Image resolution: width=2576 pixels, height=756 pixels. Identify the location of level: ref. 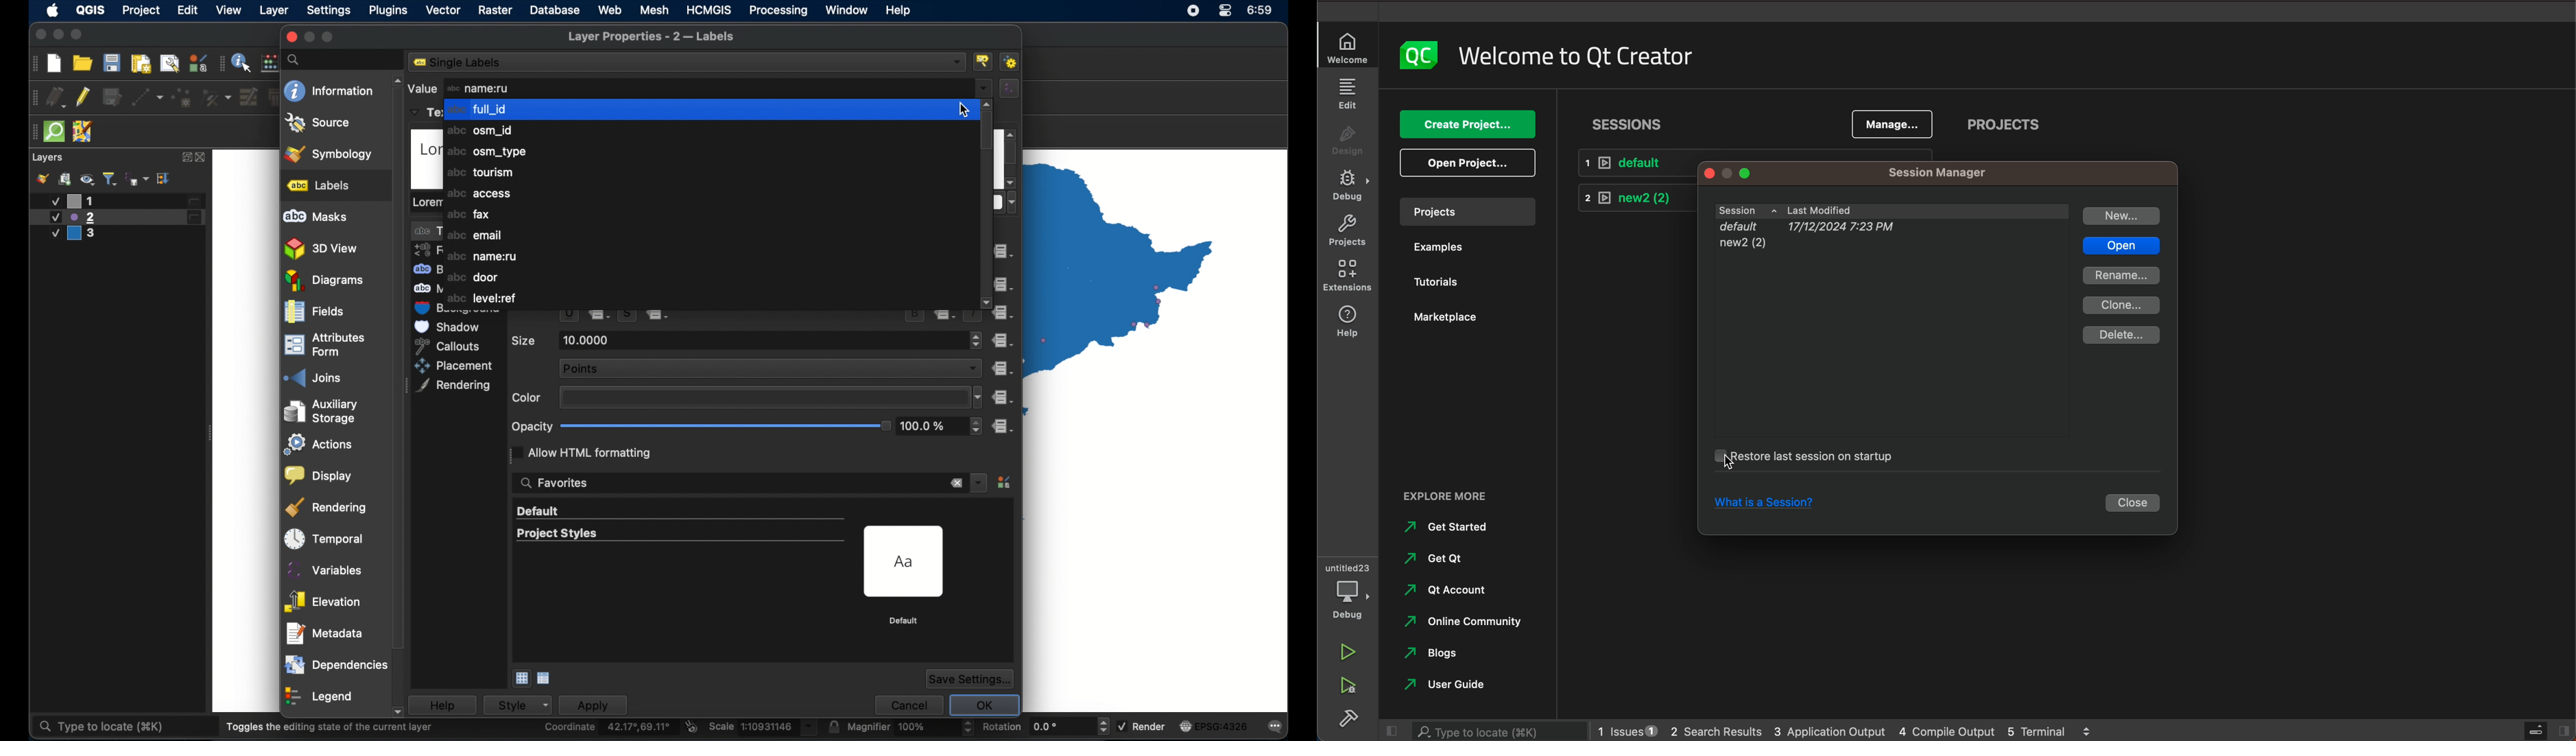
(484, 298).